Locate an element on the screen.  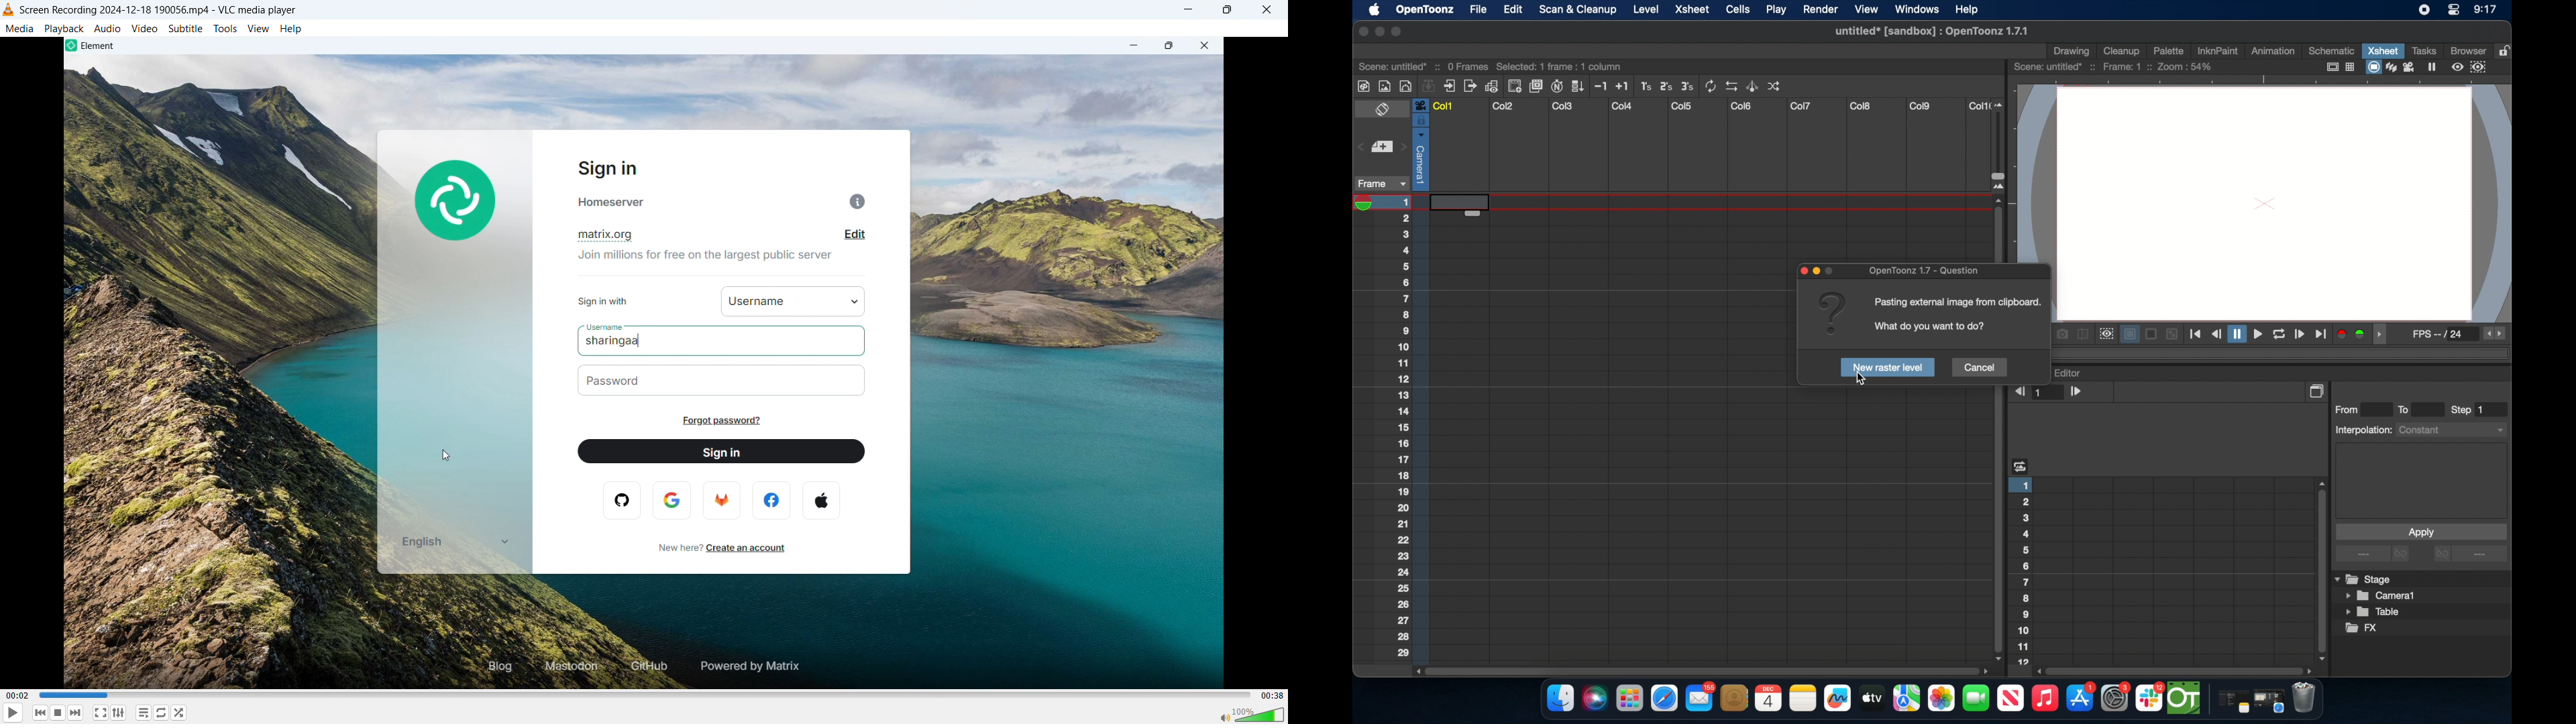
preview is located at coordinates (2471, 67).